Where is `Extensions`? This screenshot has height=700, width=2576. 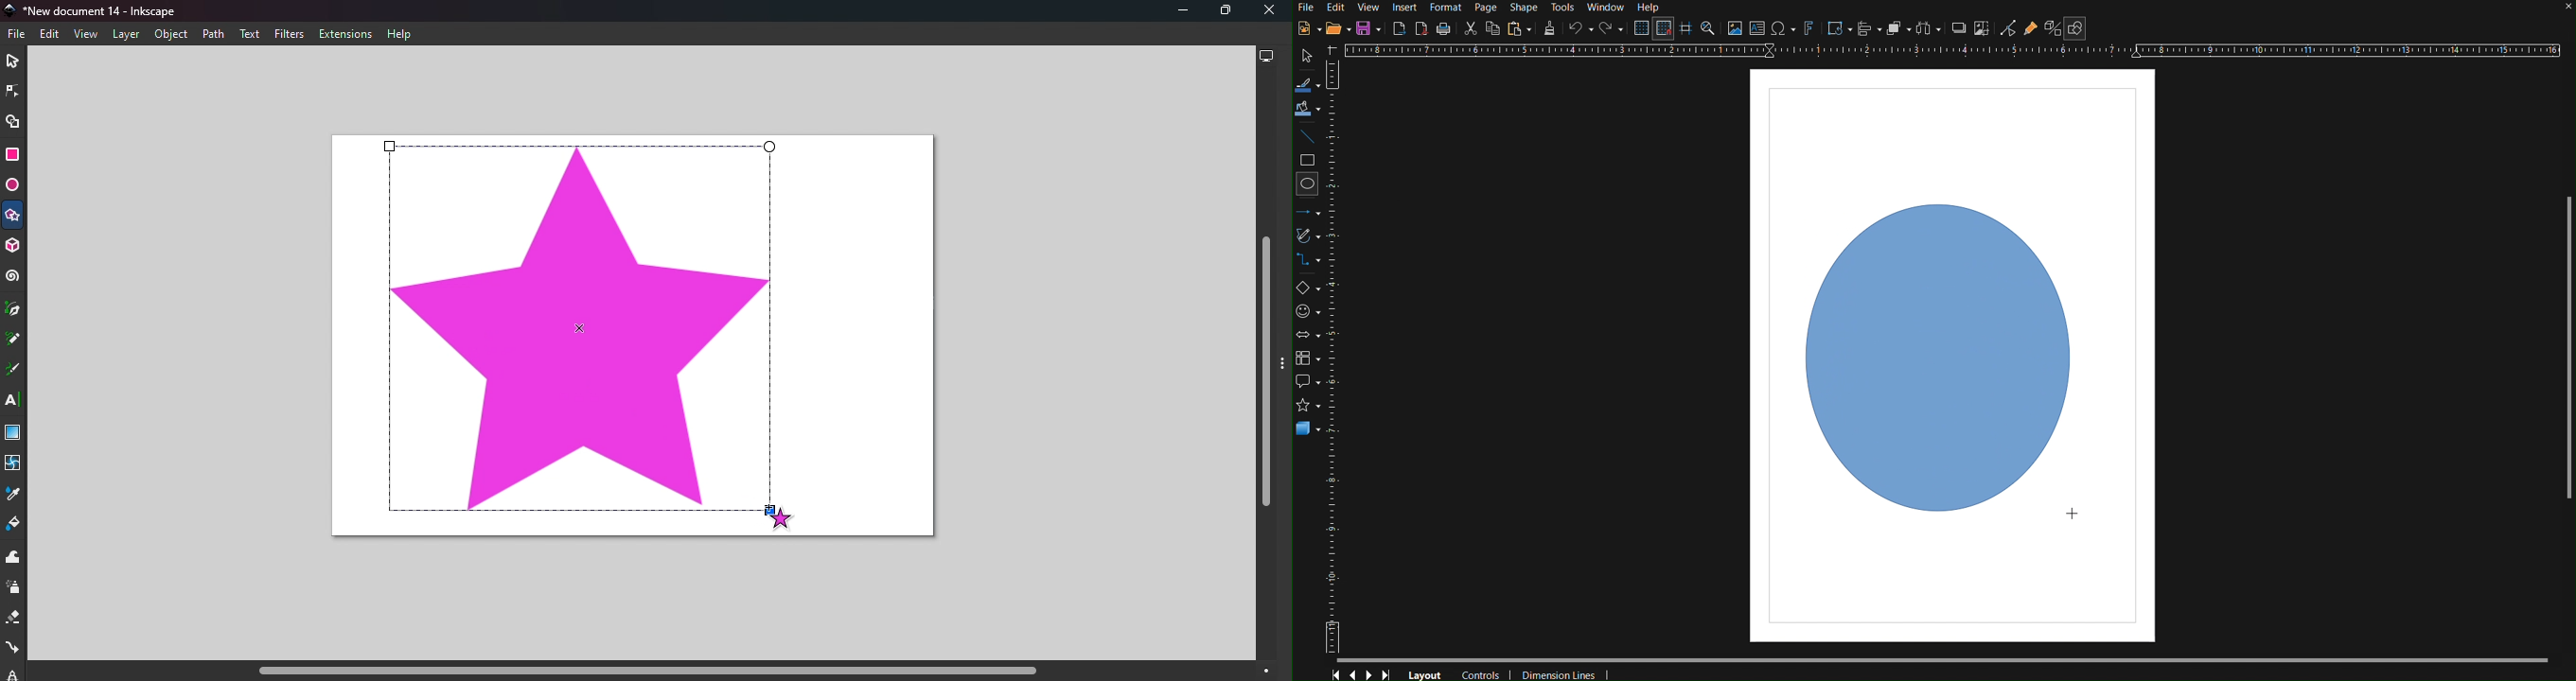
Extensions is located at coordinates (349, 34).